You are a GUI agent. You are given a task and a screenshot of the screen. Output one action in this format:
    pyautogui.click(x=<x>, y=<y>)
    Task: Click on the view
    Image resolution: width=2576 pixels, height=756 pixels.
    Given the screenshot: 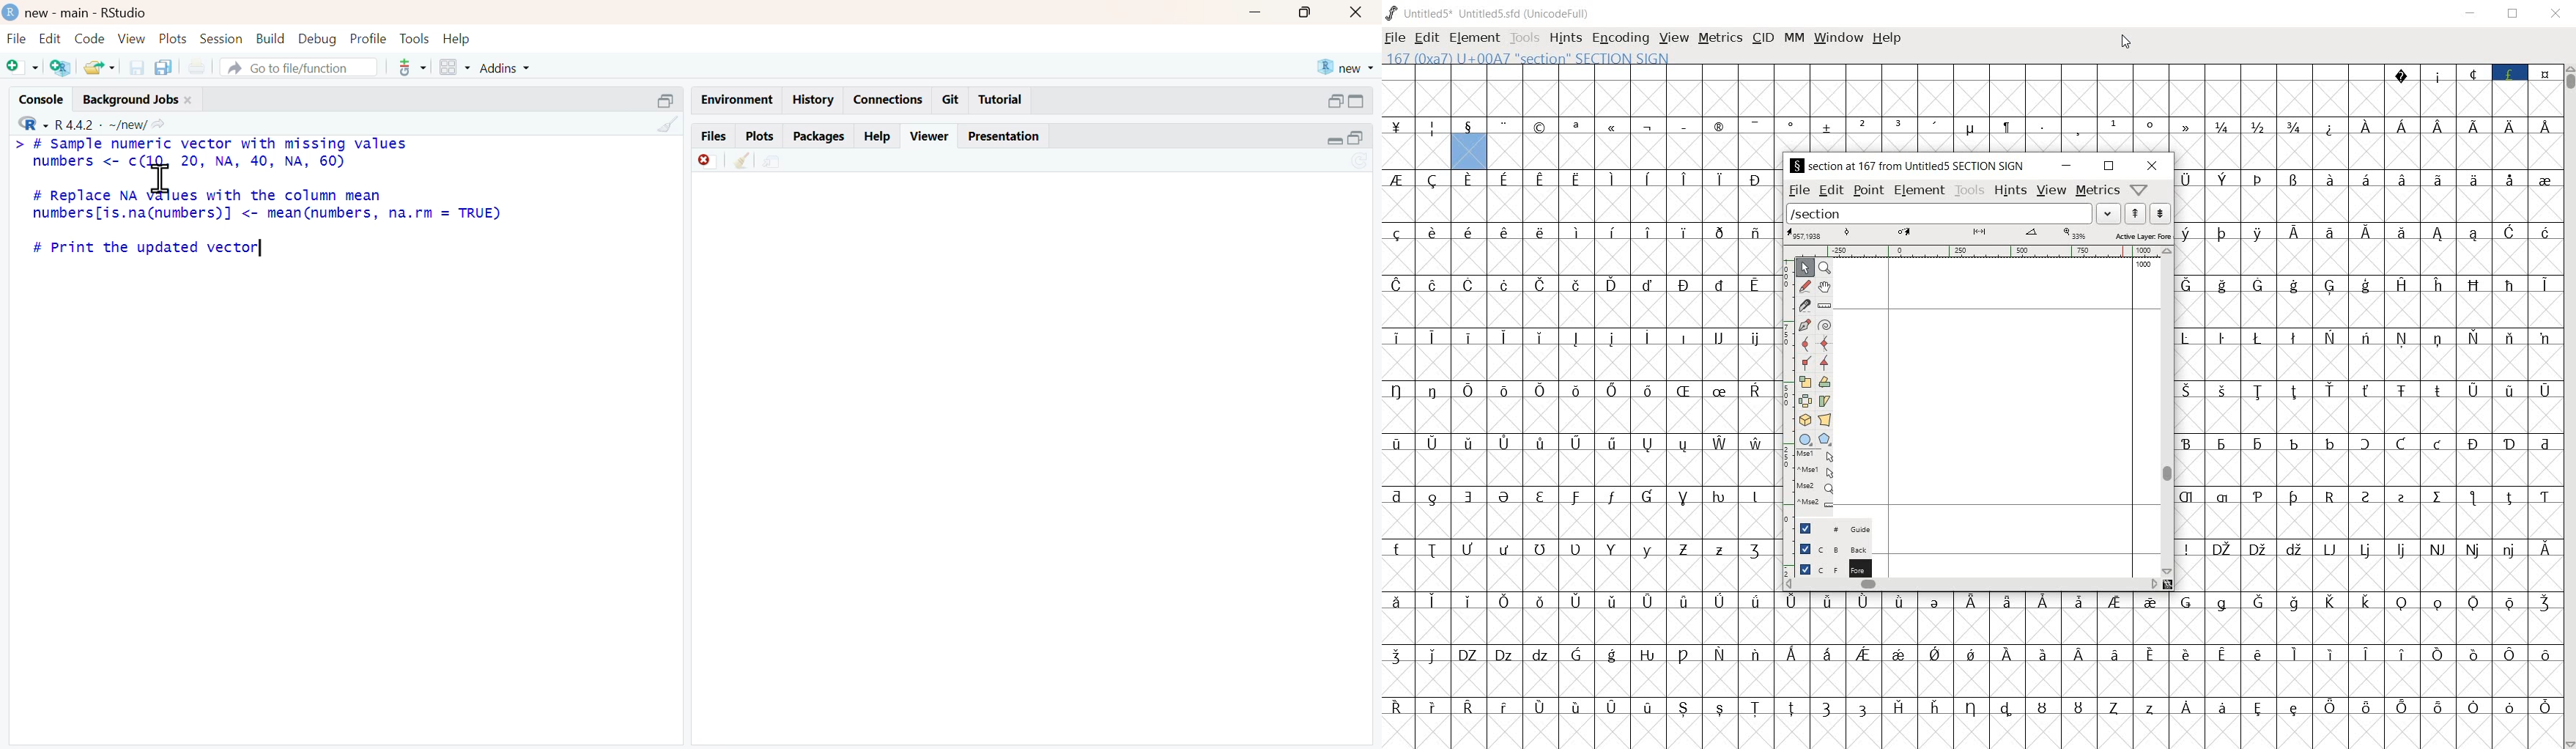 What is the action you would take?
    pyautogui.click(x=132, y=40)
    